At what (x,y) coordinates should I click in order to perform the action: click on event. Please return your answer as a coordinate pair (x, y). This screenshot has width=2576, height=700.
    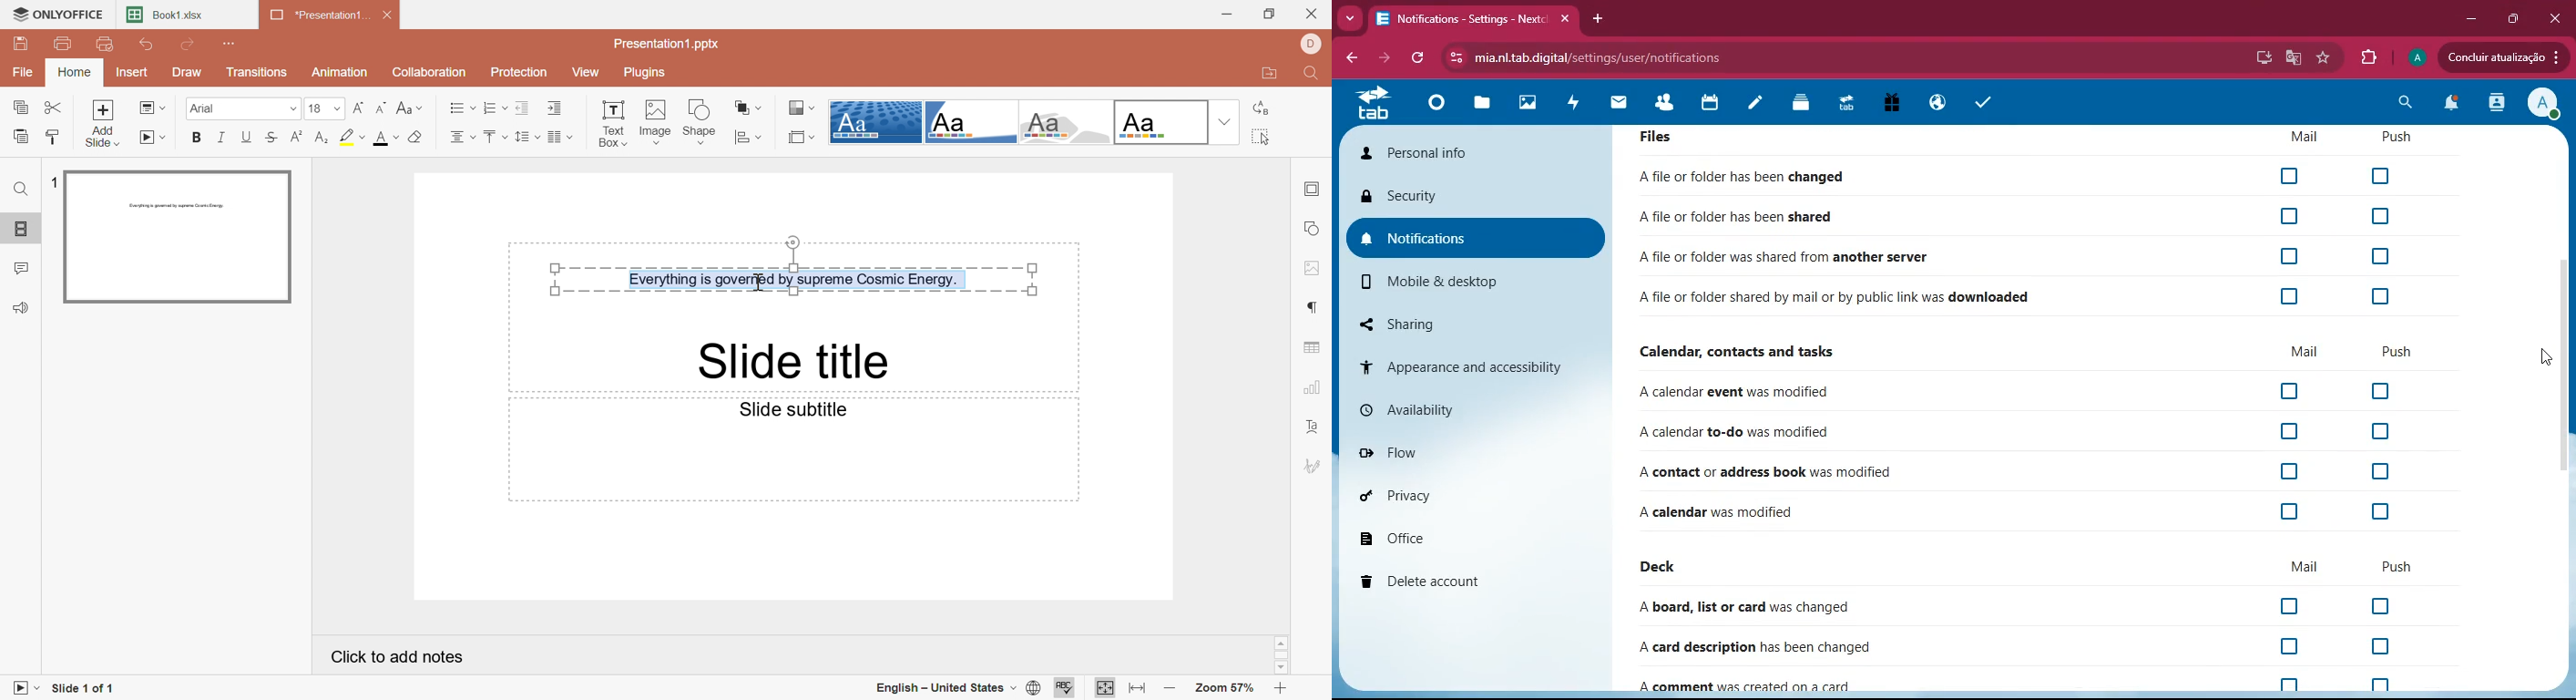
    Looking at the image, I should click on (1826, 392).